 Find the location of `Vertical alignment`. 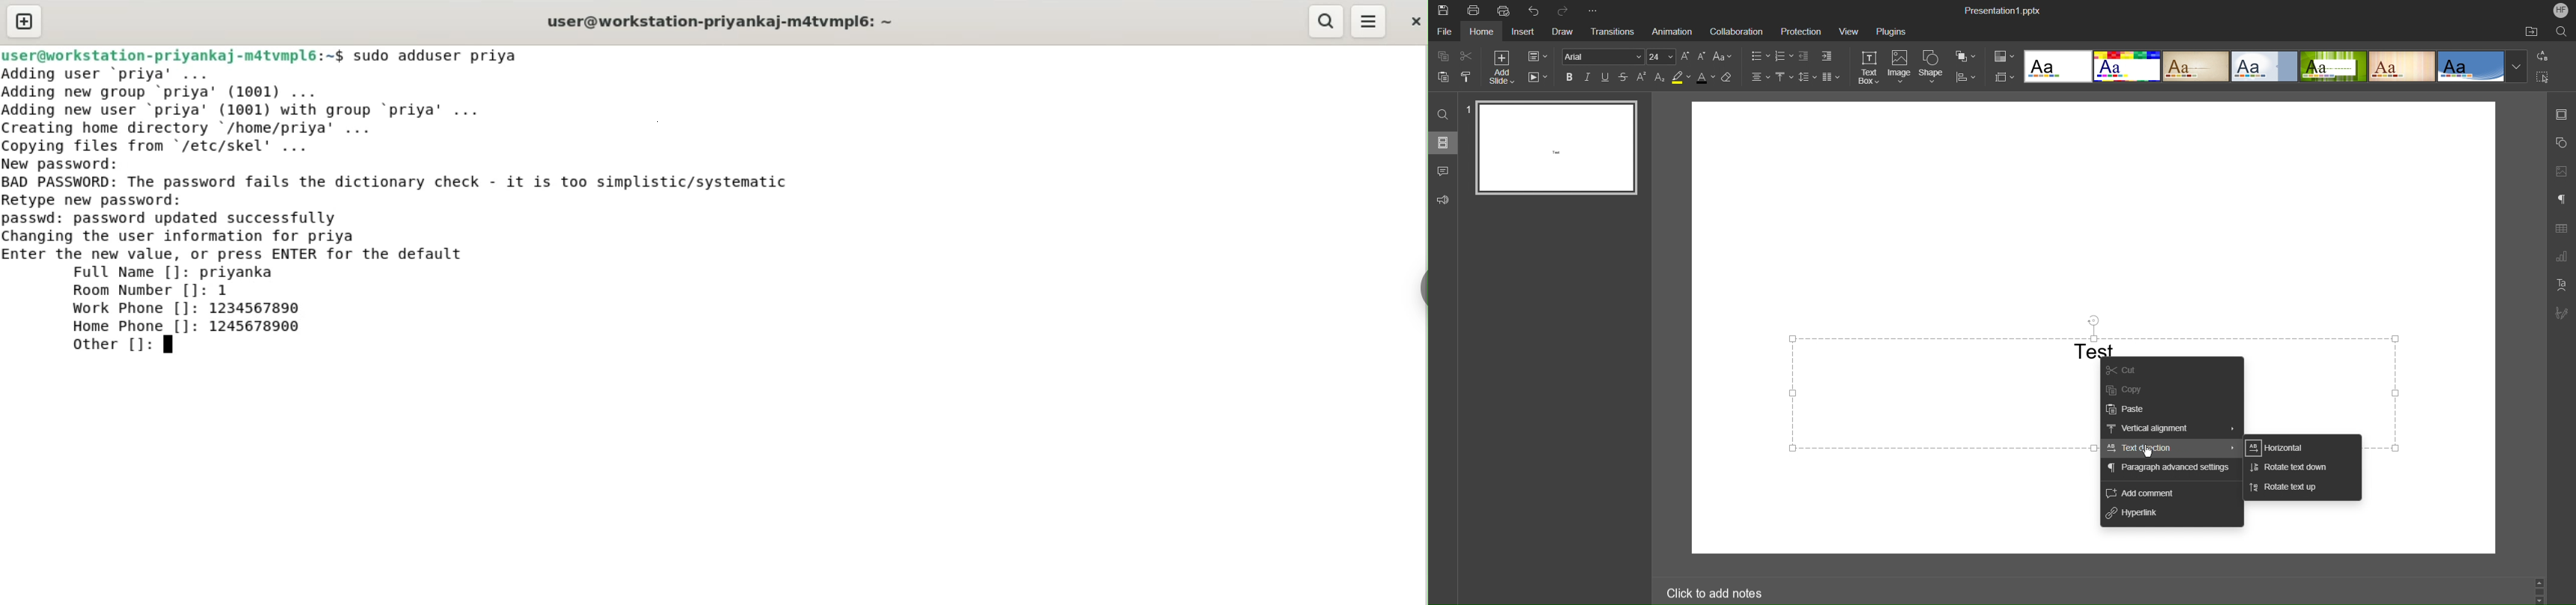

Vertical alignment is located at coordinates (2172, 429).